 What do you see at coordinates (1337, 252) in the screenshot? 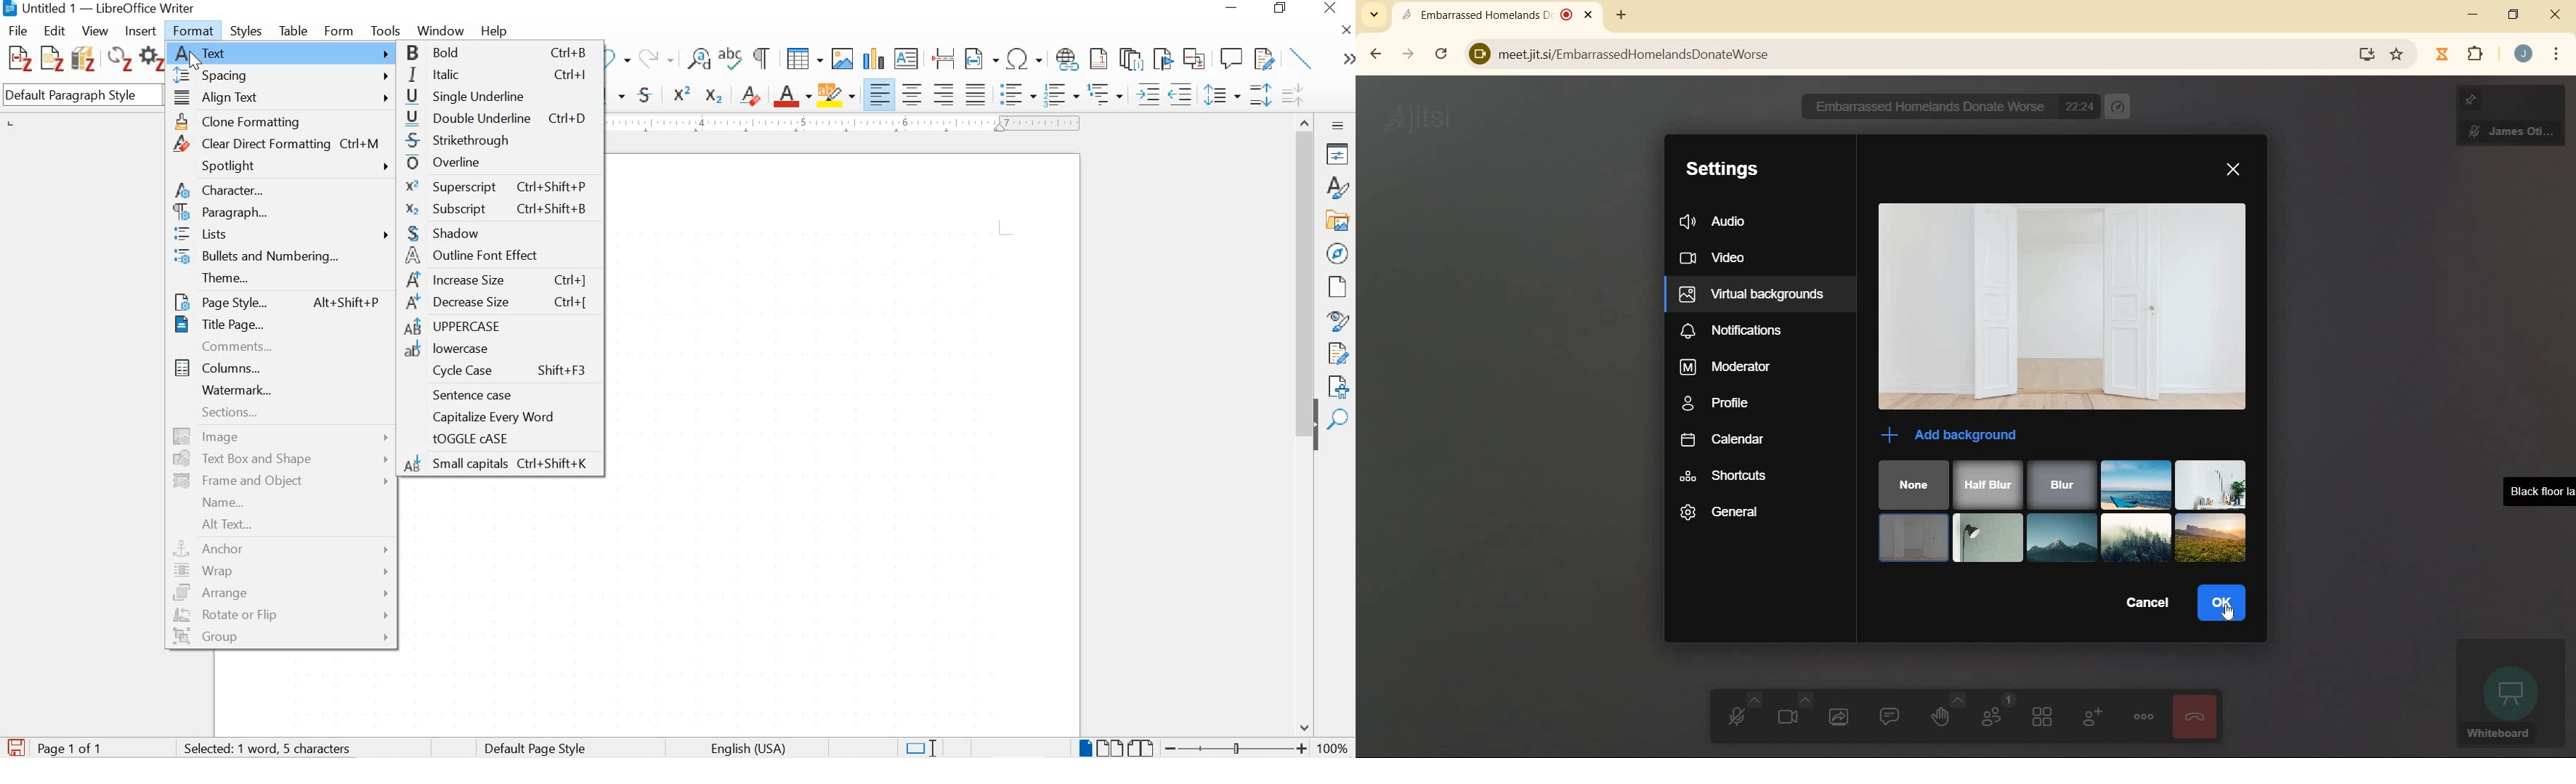
I see `navigator` at bounding box center [1337, 252].